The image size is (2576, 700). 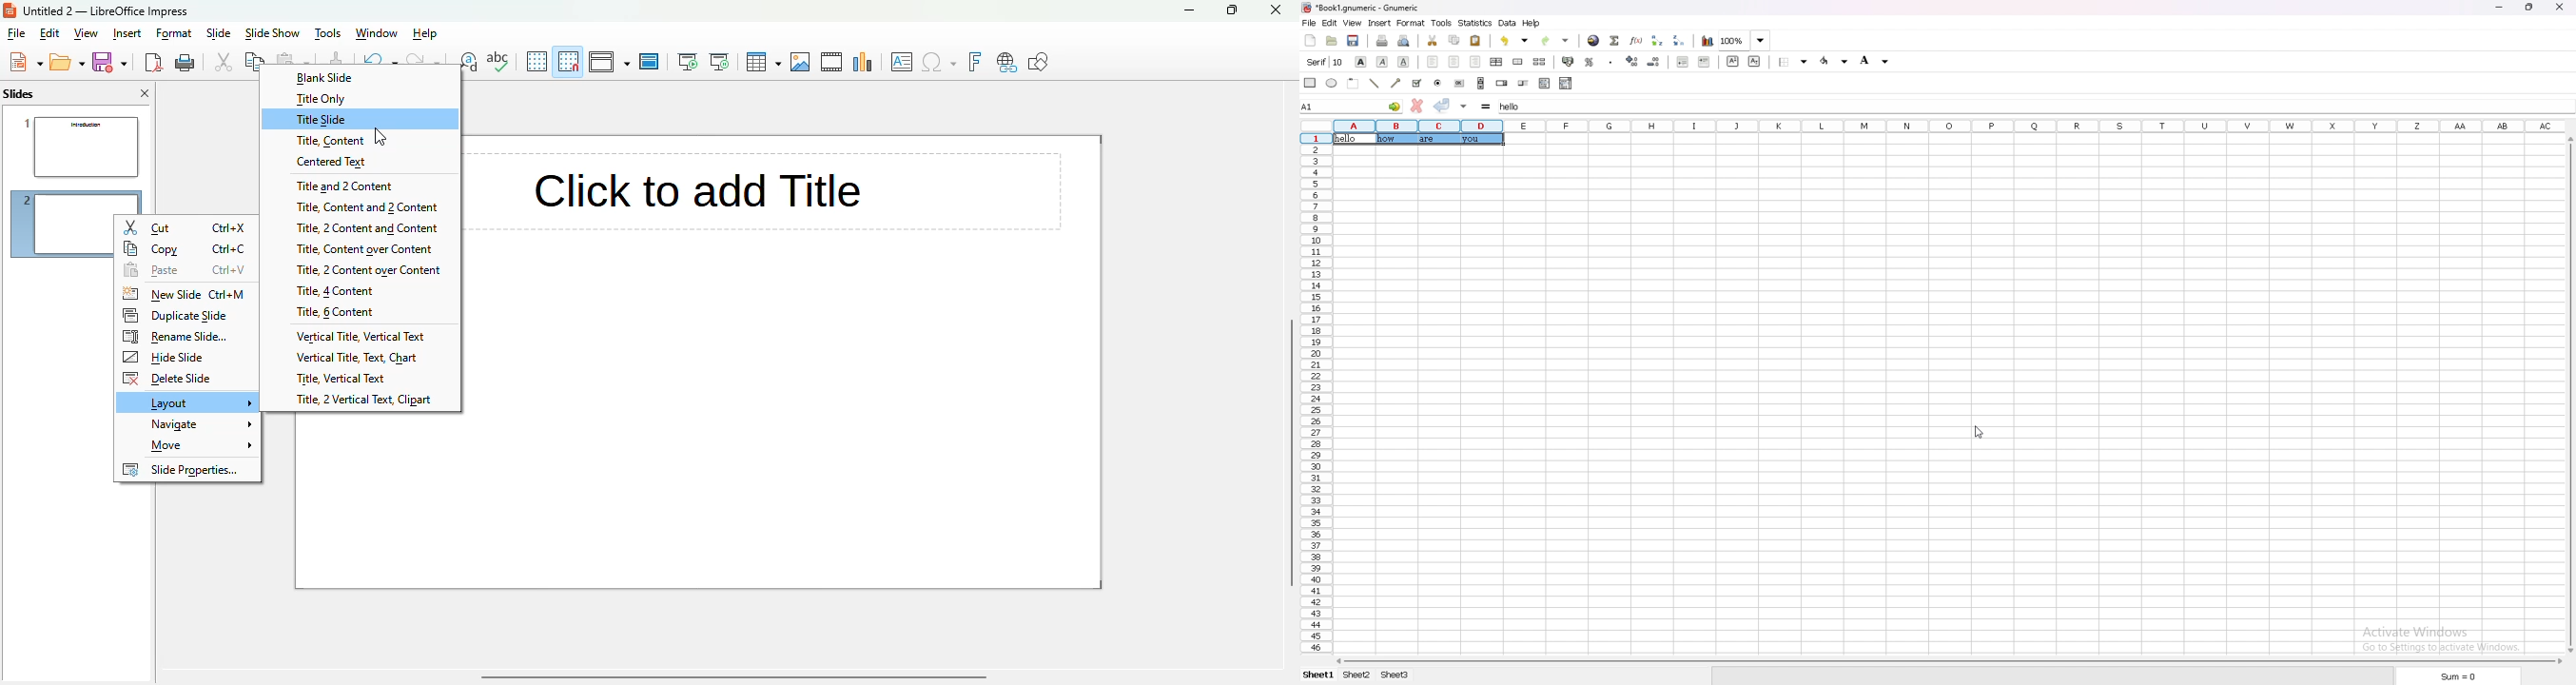 I want to click on centre horizontally, so click(x=1498, y=61).